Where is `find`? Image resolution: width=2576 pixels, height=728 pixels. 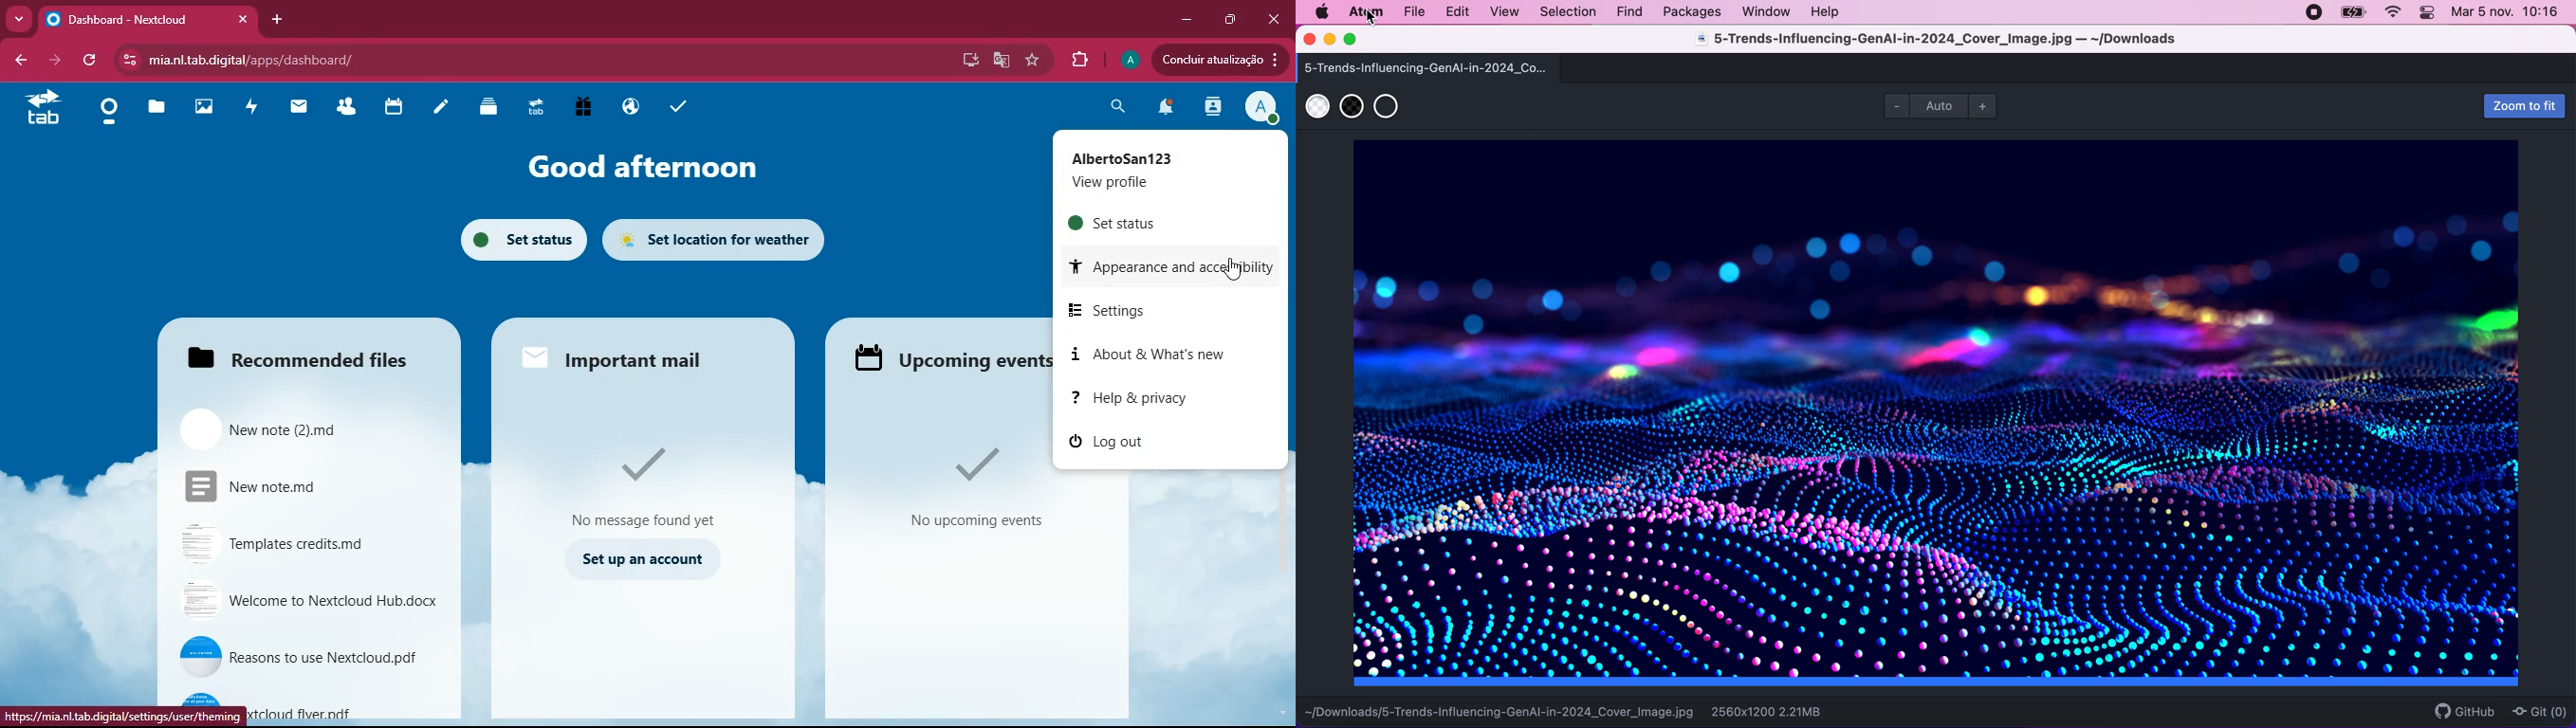 find is located at coordinates (1629, 12).